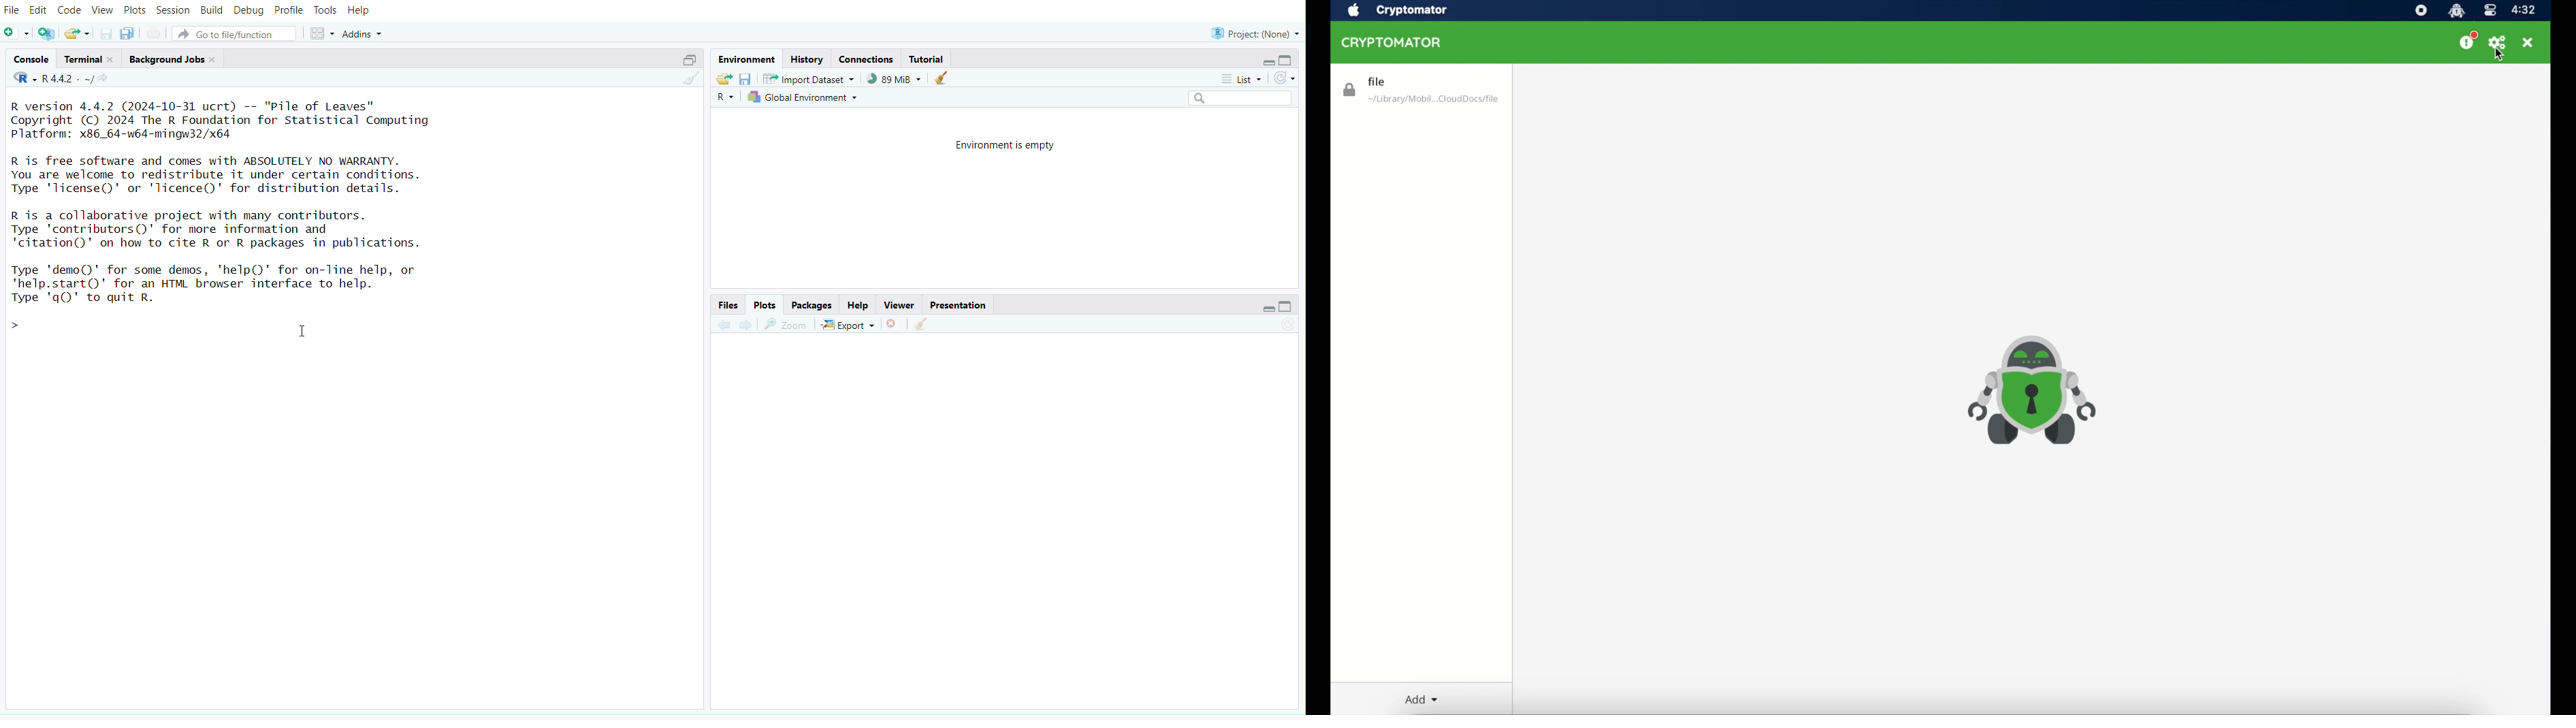 This screenshot has width=2576, height=728. I want to click on Profile, so click(287, 11).